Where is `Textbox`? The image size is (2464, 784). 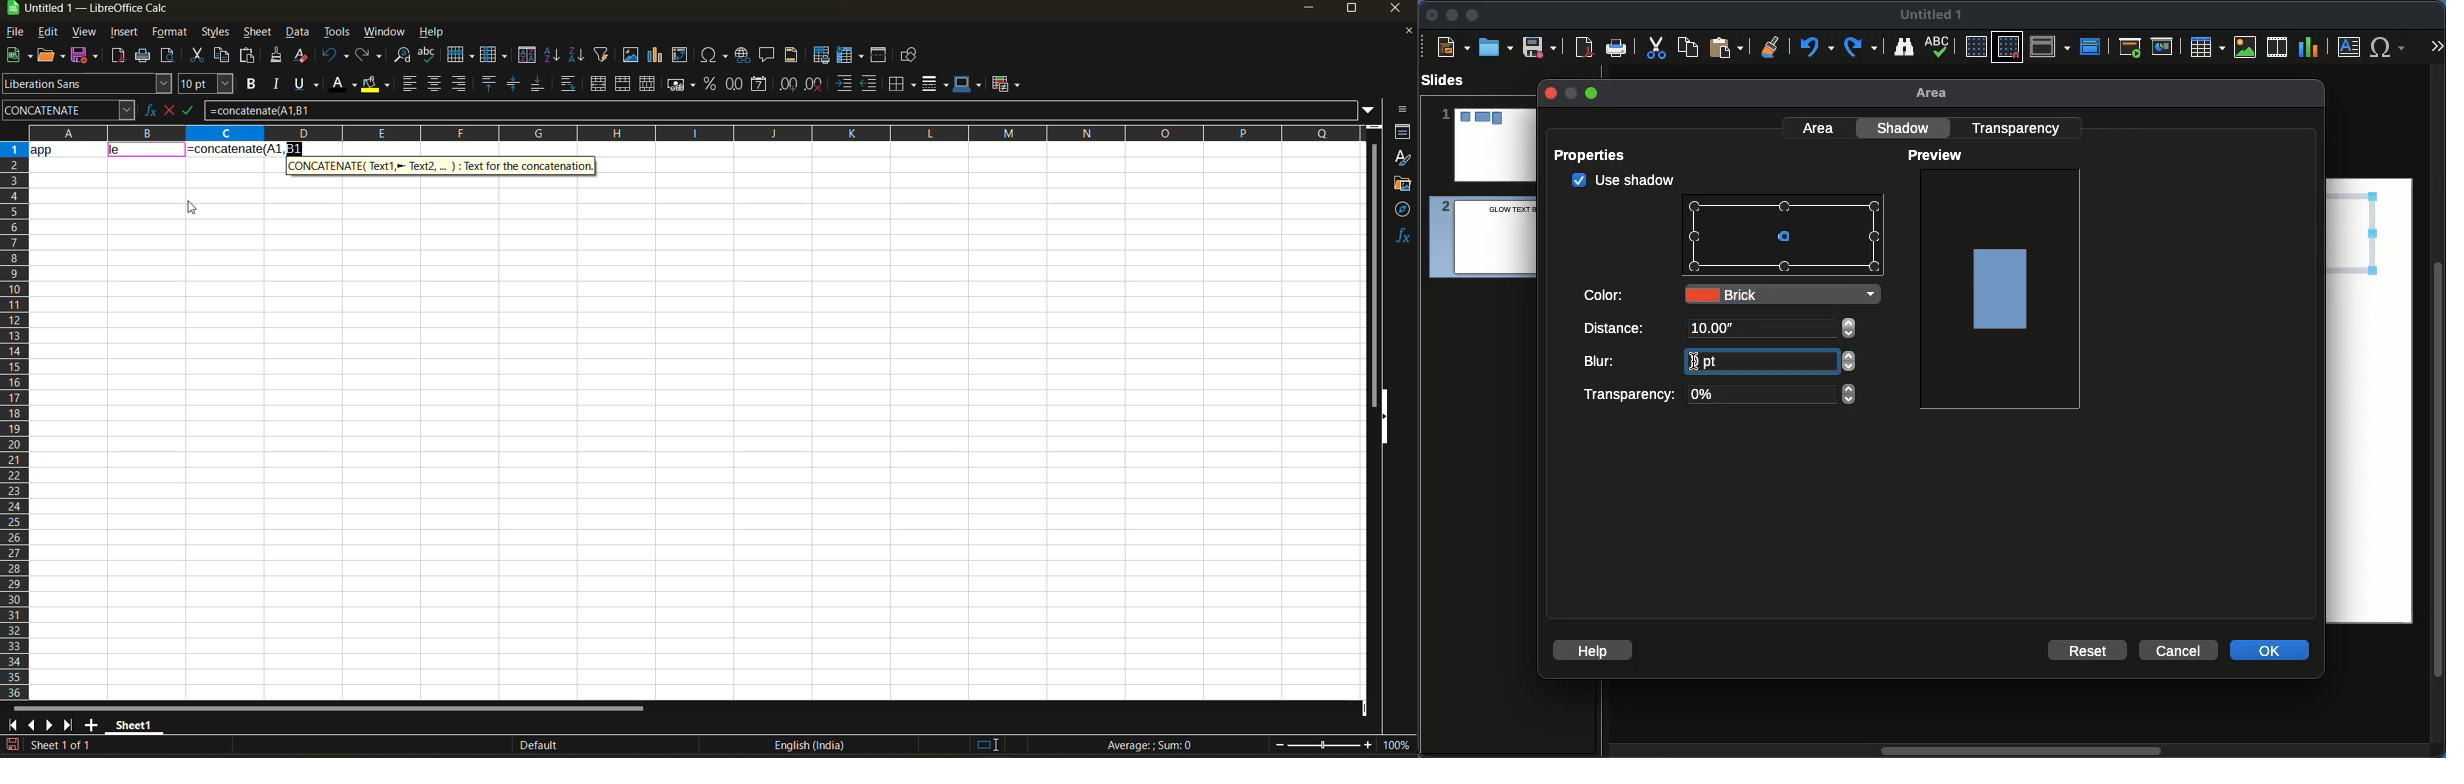
Textbox is located at coordinates (2350, 46).